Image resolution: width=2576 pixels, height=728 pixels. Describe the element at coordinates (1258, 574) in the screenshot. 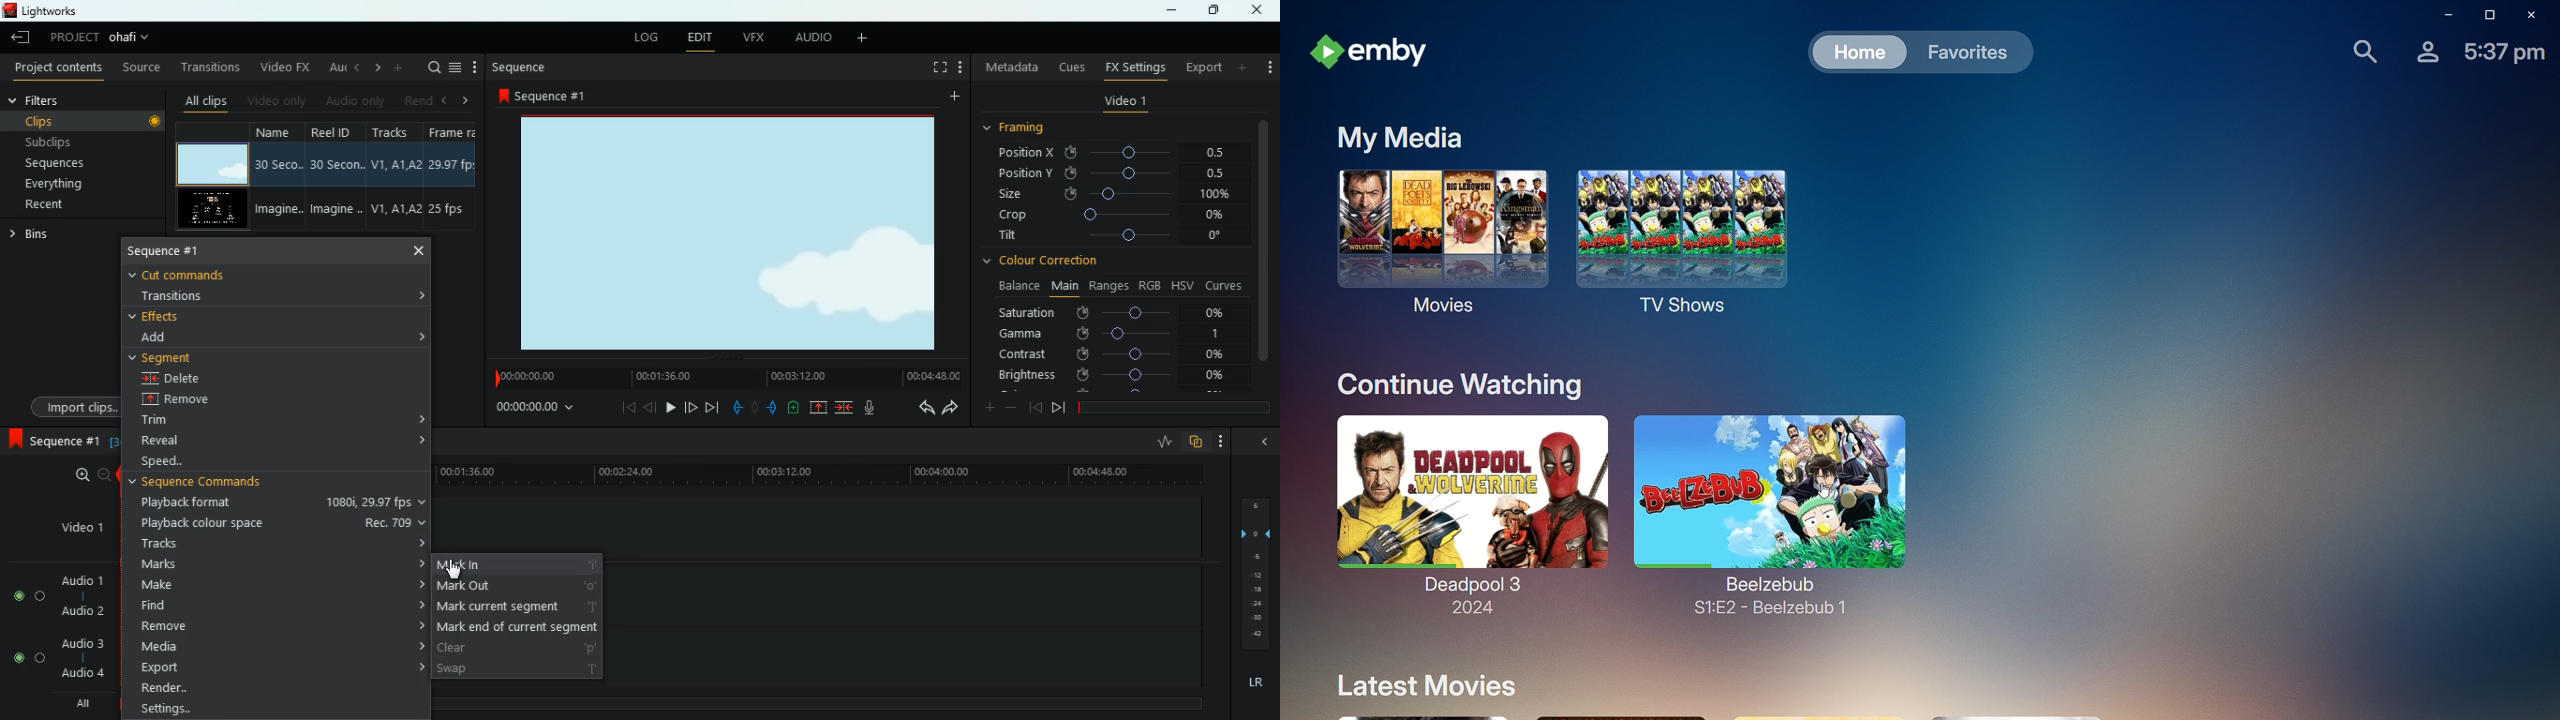

I see `- 12 (layer)` at that location.